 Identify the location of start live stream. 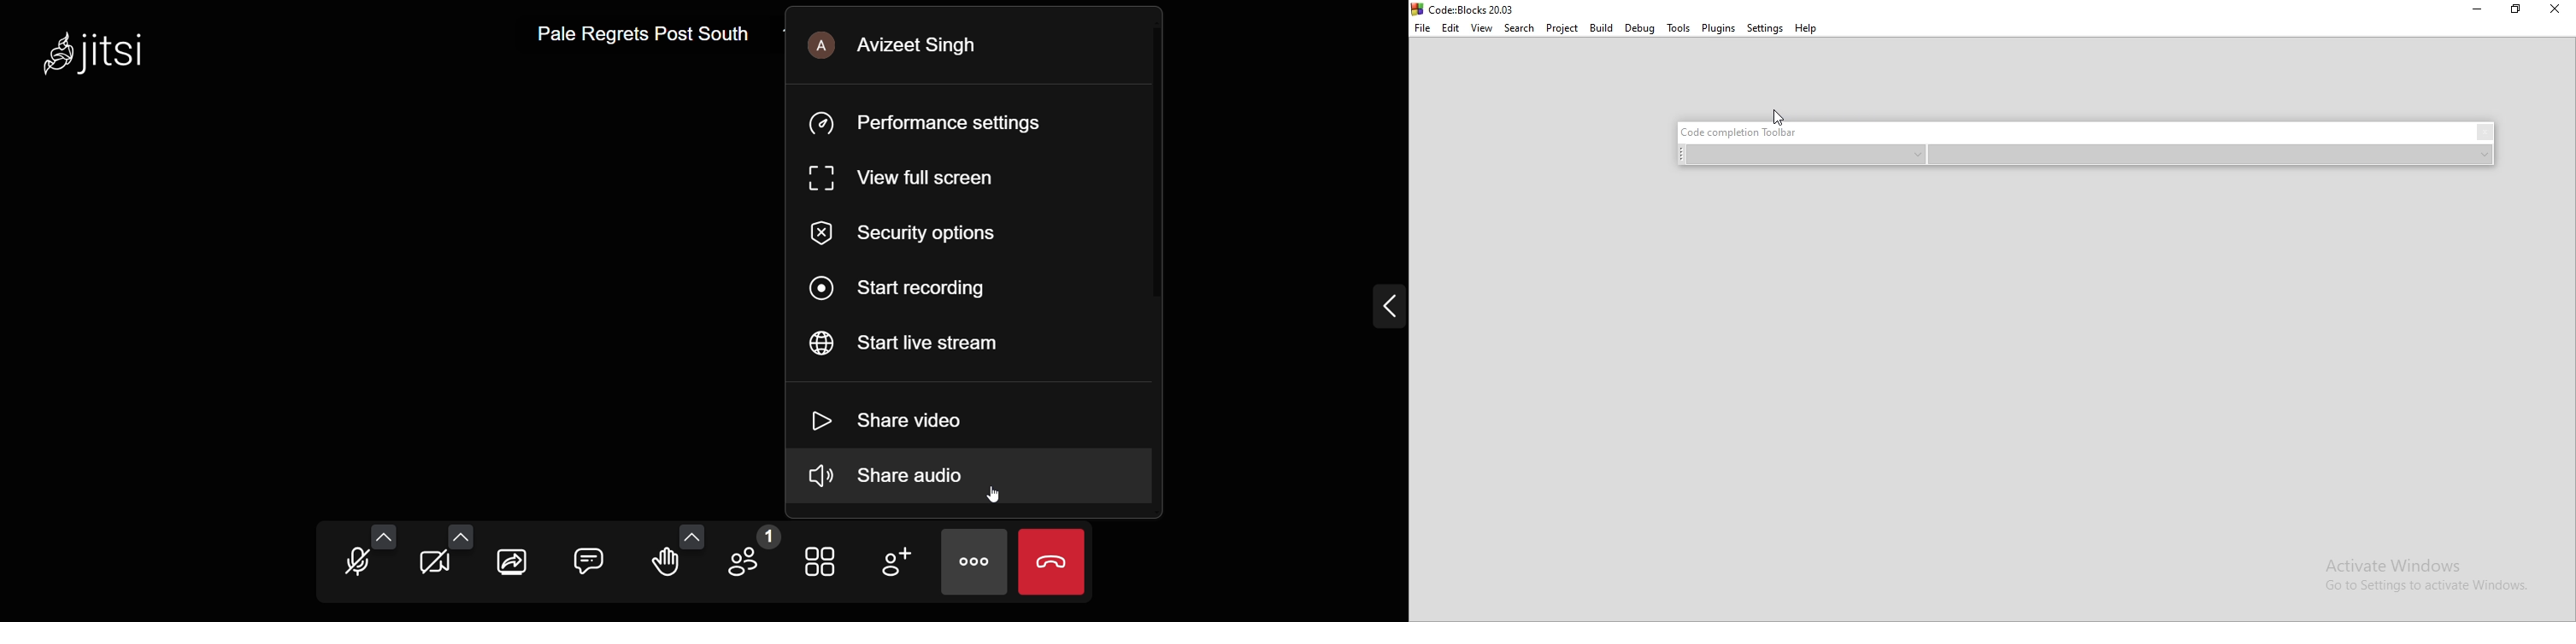
(925, 345).